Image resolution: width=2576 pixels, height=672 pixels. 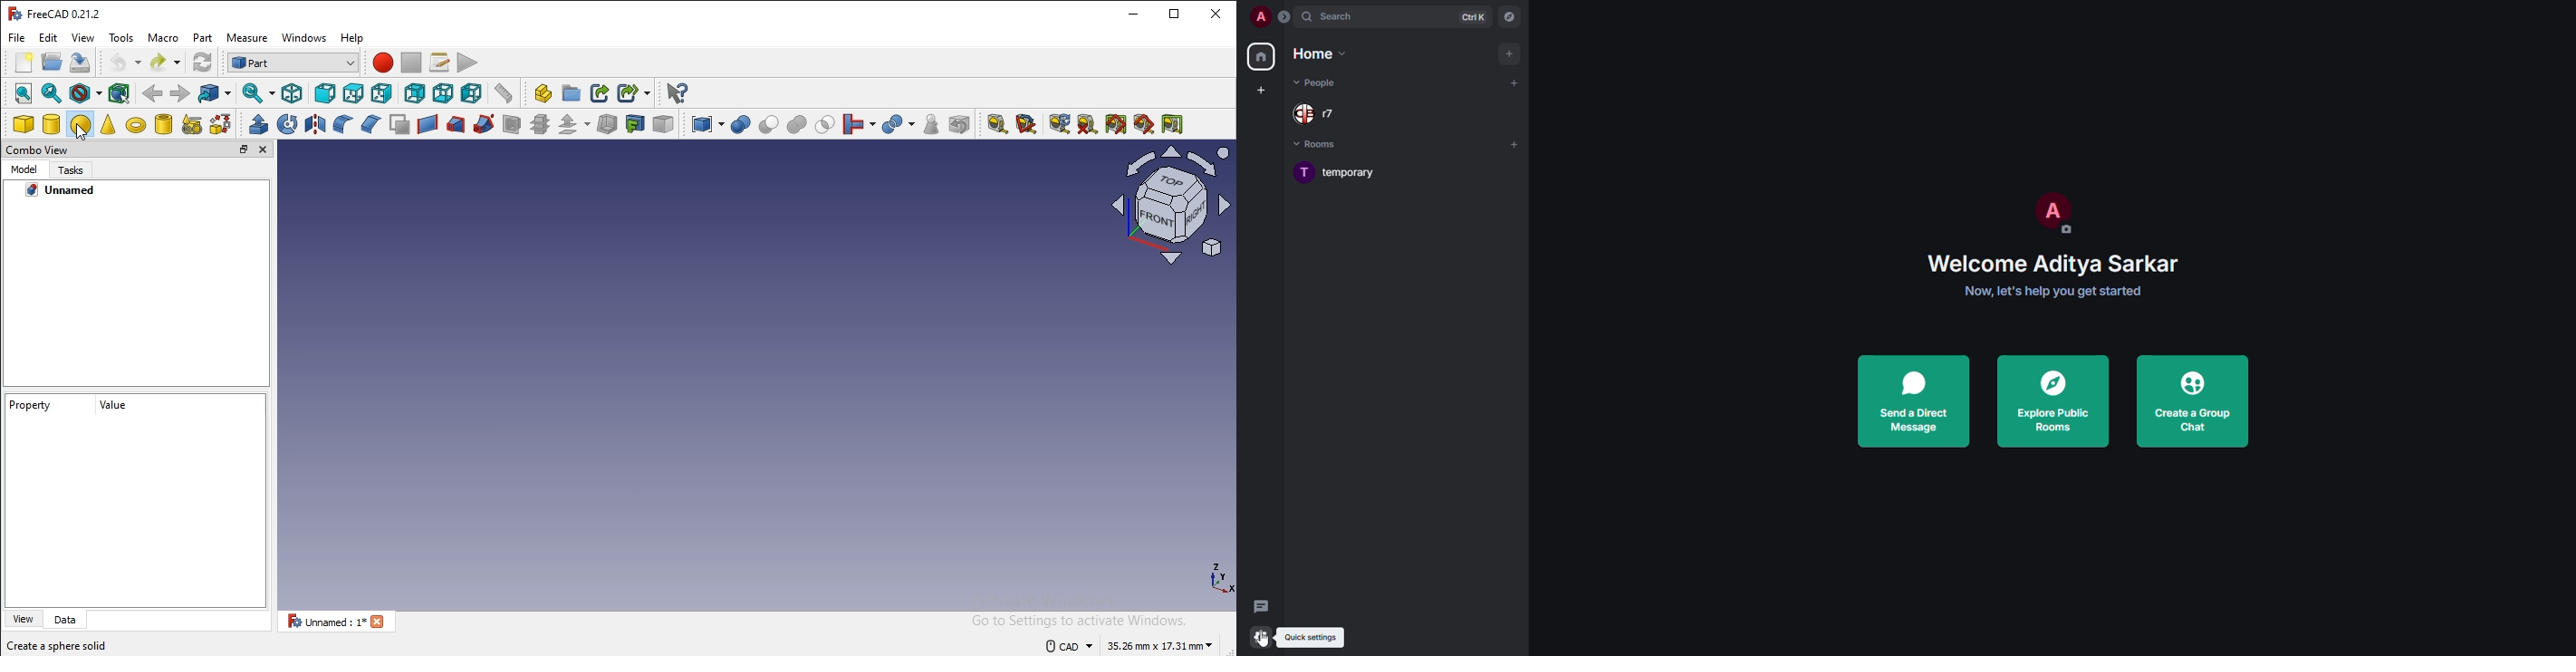 I want to click on restore, so click(x=1171, y=13).